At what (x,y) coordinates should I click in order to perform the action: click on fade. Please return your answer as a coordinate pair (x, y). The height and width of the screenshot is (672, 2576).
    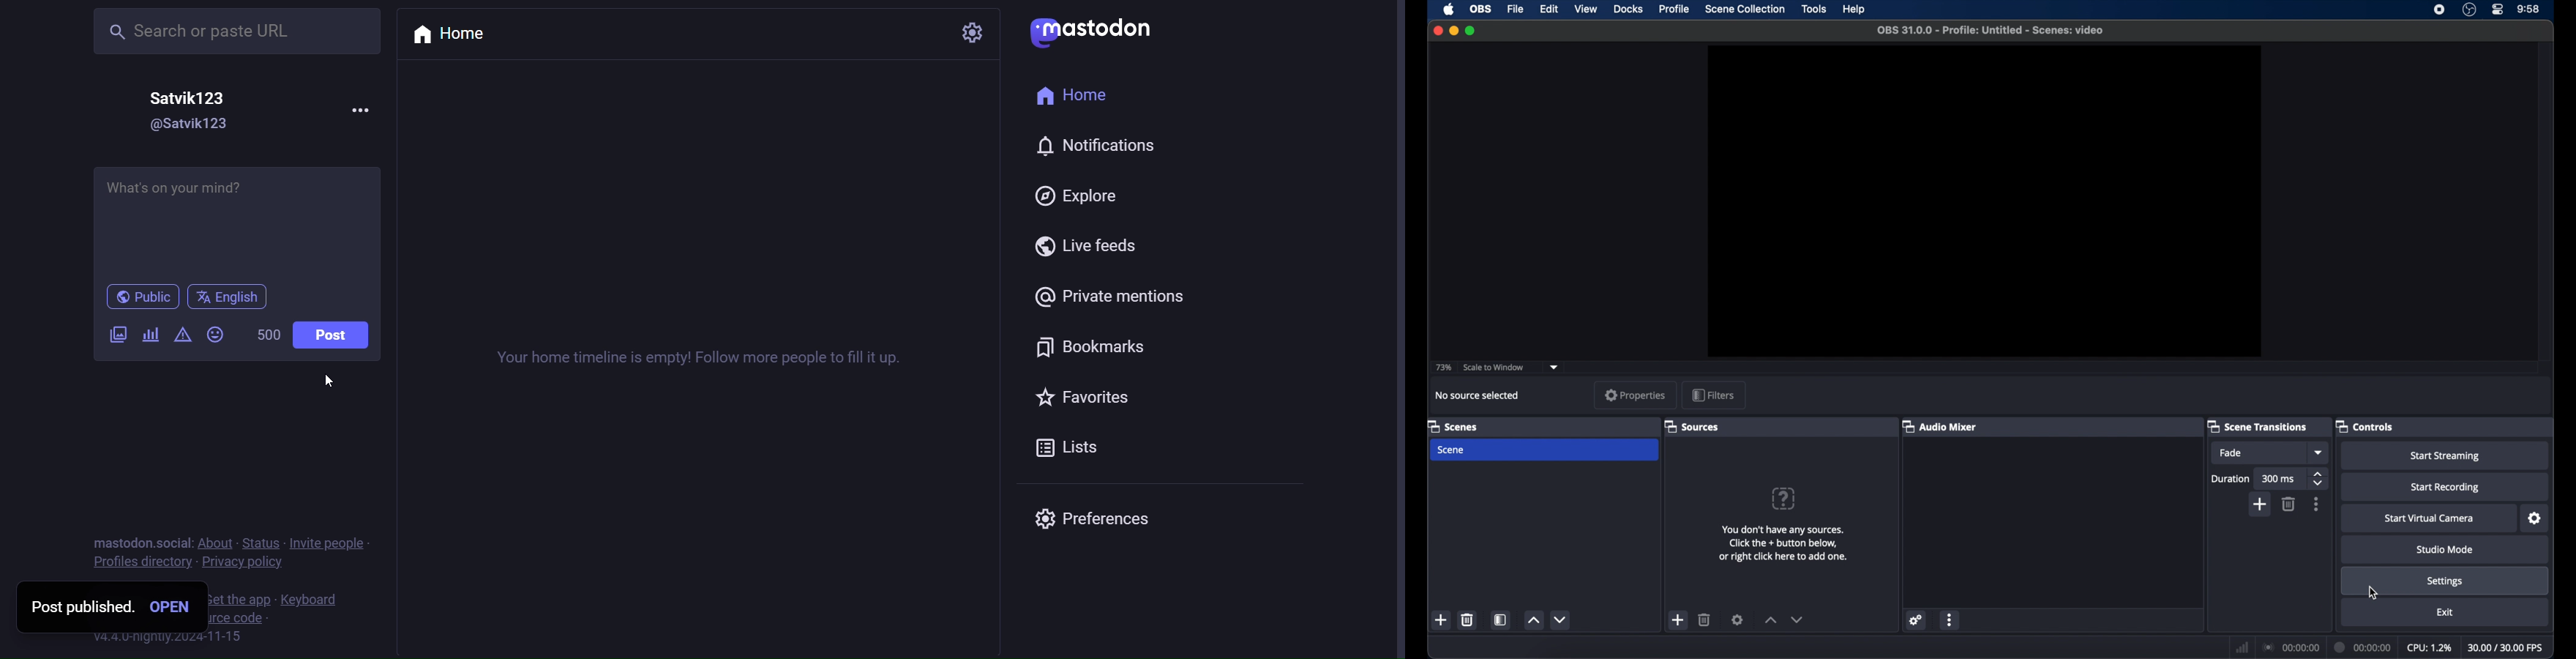
    Looking at the image, I should click on (2231, 453).